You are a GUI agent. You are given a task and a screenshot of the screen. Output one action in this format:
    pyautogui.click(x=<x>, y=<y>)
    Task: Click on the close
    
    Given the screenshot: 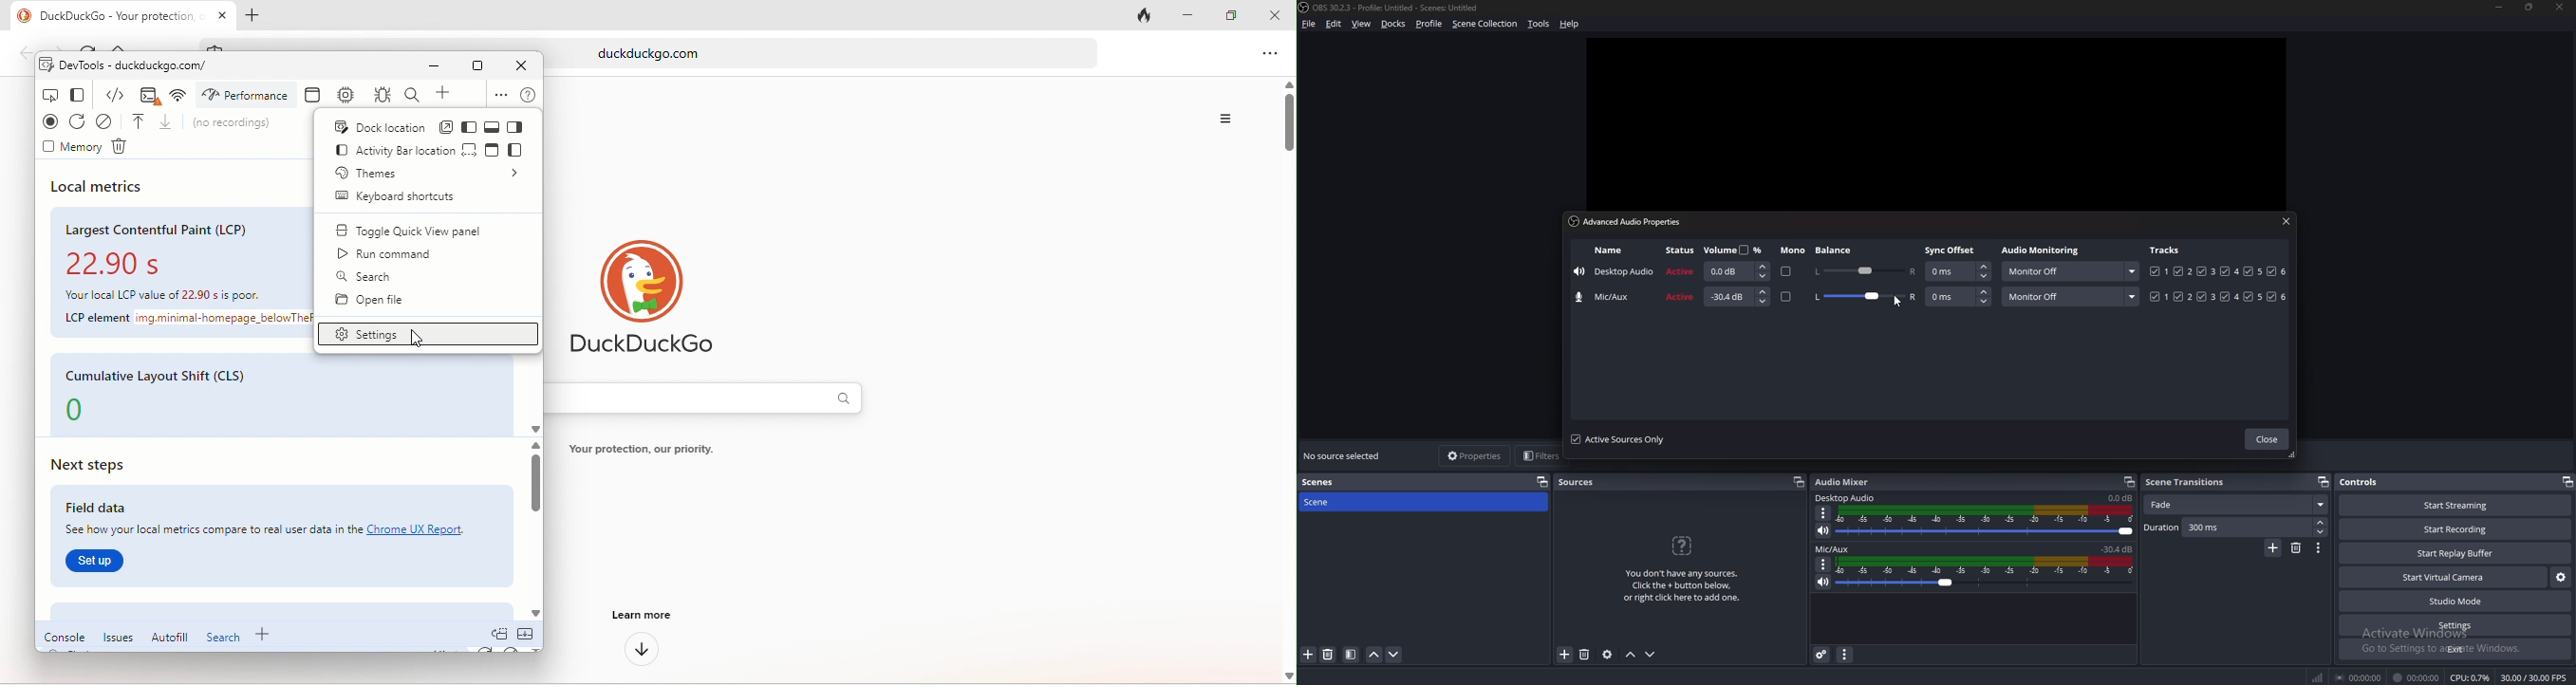 What is the action you would take?
    pyautogui.click(x=2284, y=221)
    